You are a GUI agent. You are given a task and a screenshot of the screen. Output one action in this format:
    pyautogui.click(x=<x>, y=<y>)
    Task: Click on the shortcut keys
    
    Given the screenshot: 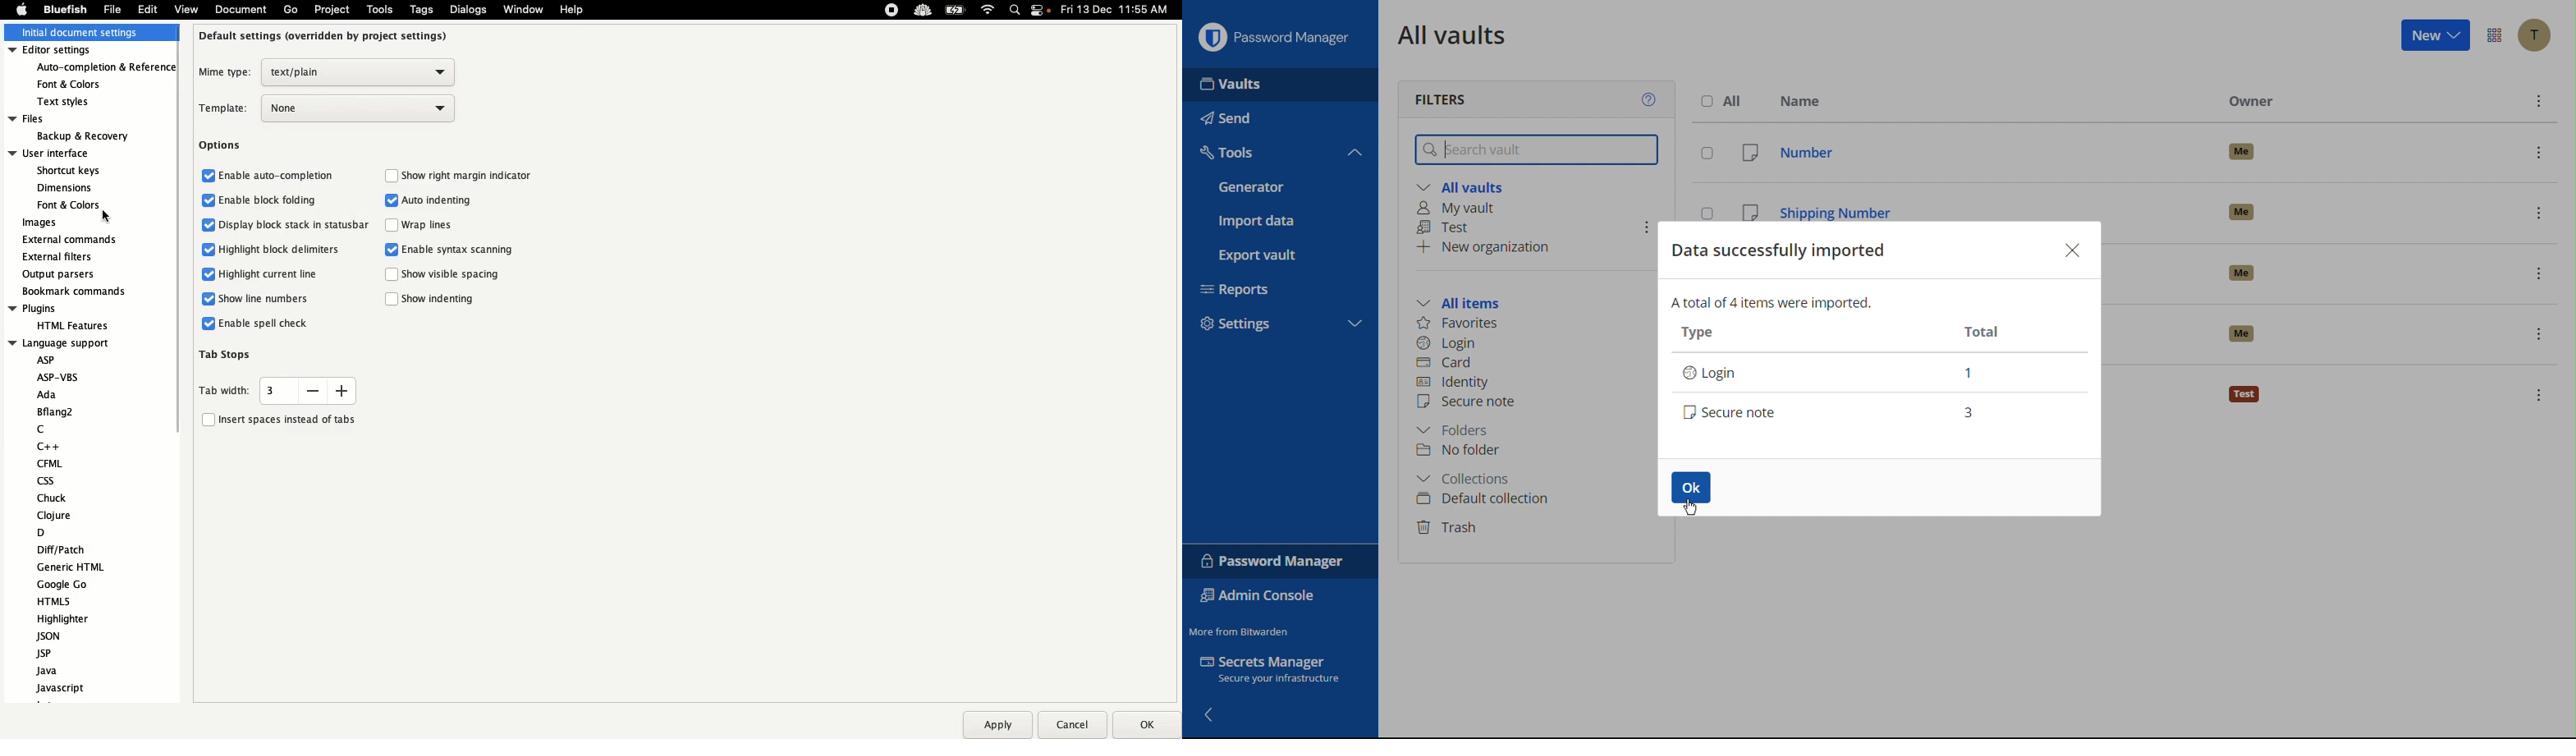 What is the action you would take?
    pyautogui.click(x=70, y=172)
    